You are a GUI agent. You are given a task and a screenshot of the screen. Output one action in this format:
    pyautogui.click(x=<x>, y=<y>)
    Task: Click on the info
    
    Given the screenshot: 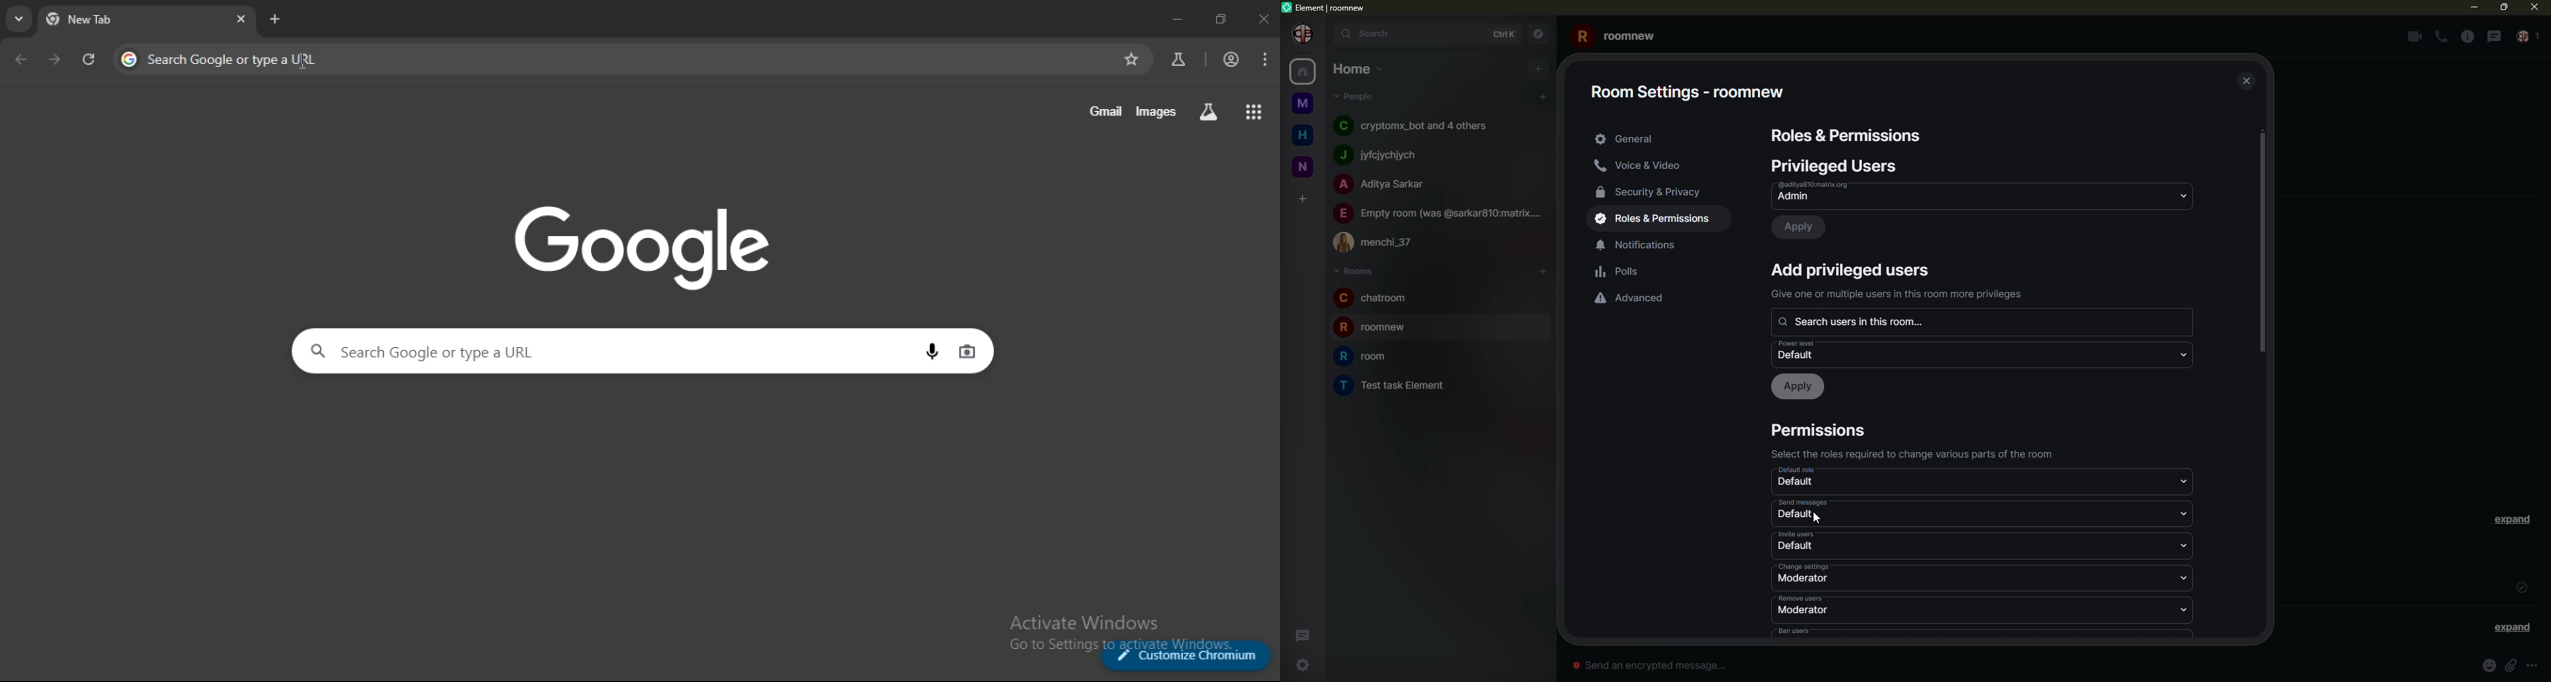 What is the action you would take?
    pyautogui.click(x=2466, y=36)
    